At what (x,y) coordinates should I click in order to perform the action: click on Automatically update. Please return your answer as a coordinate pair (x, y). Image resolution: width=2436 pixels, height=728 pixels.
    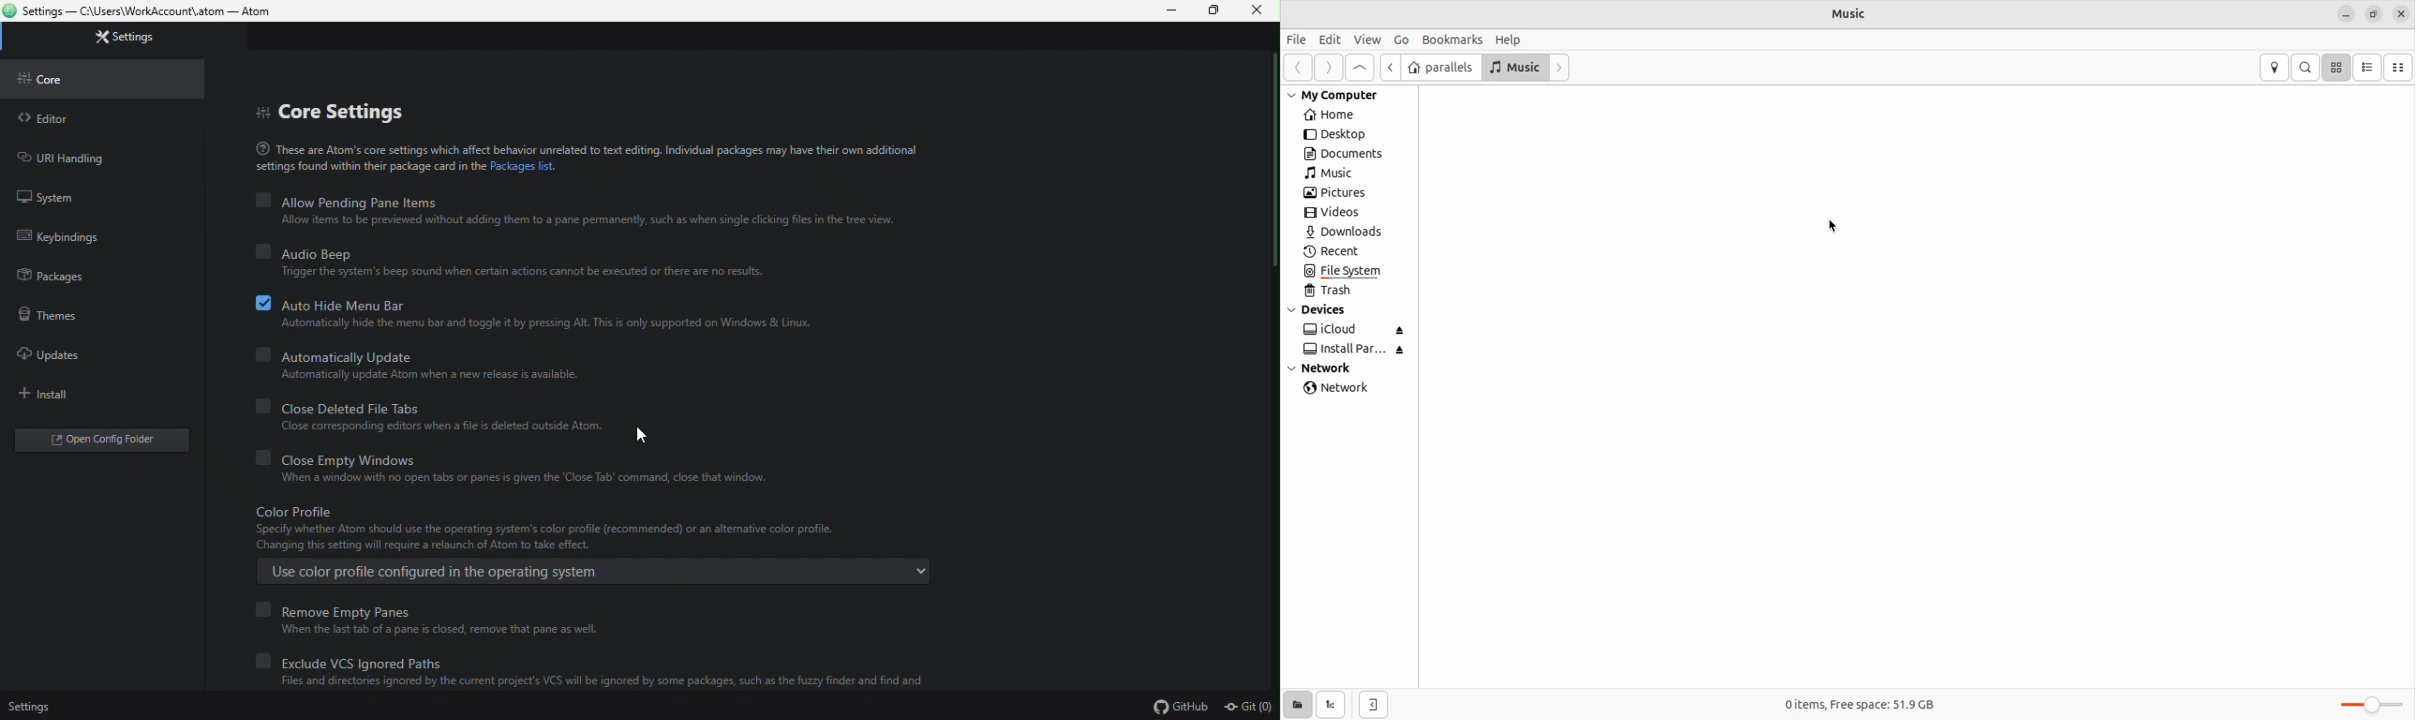
    Looking at the image, I should click on (426, 364).